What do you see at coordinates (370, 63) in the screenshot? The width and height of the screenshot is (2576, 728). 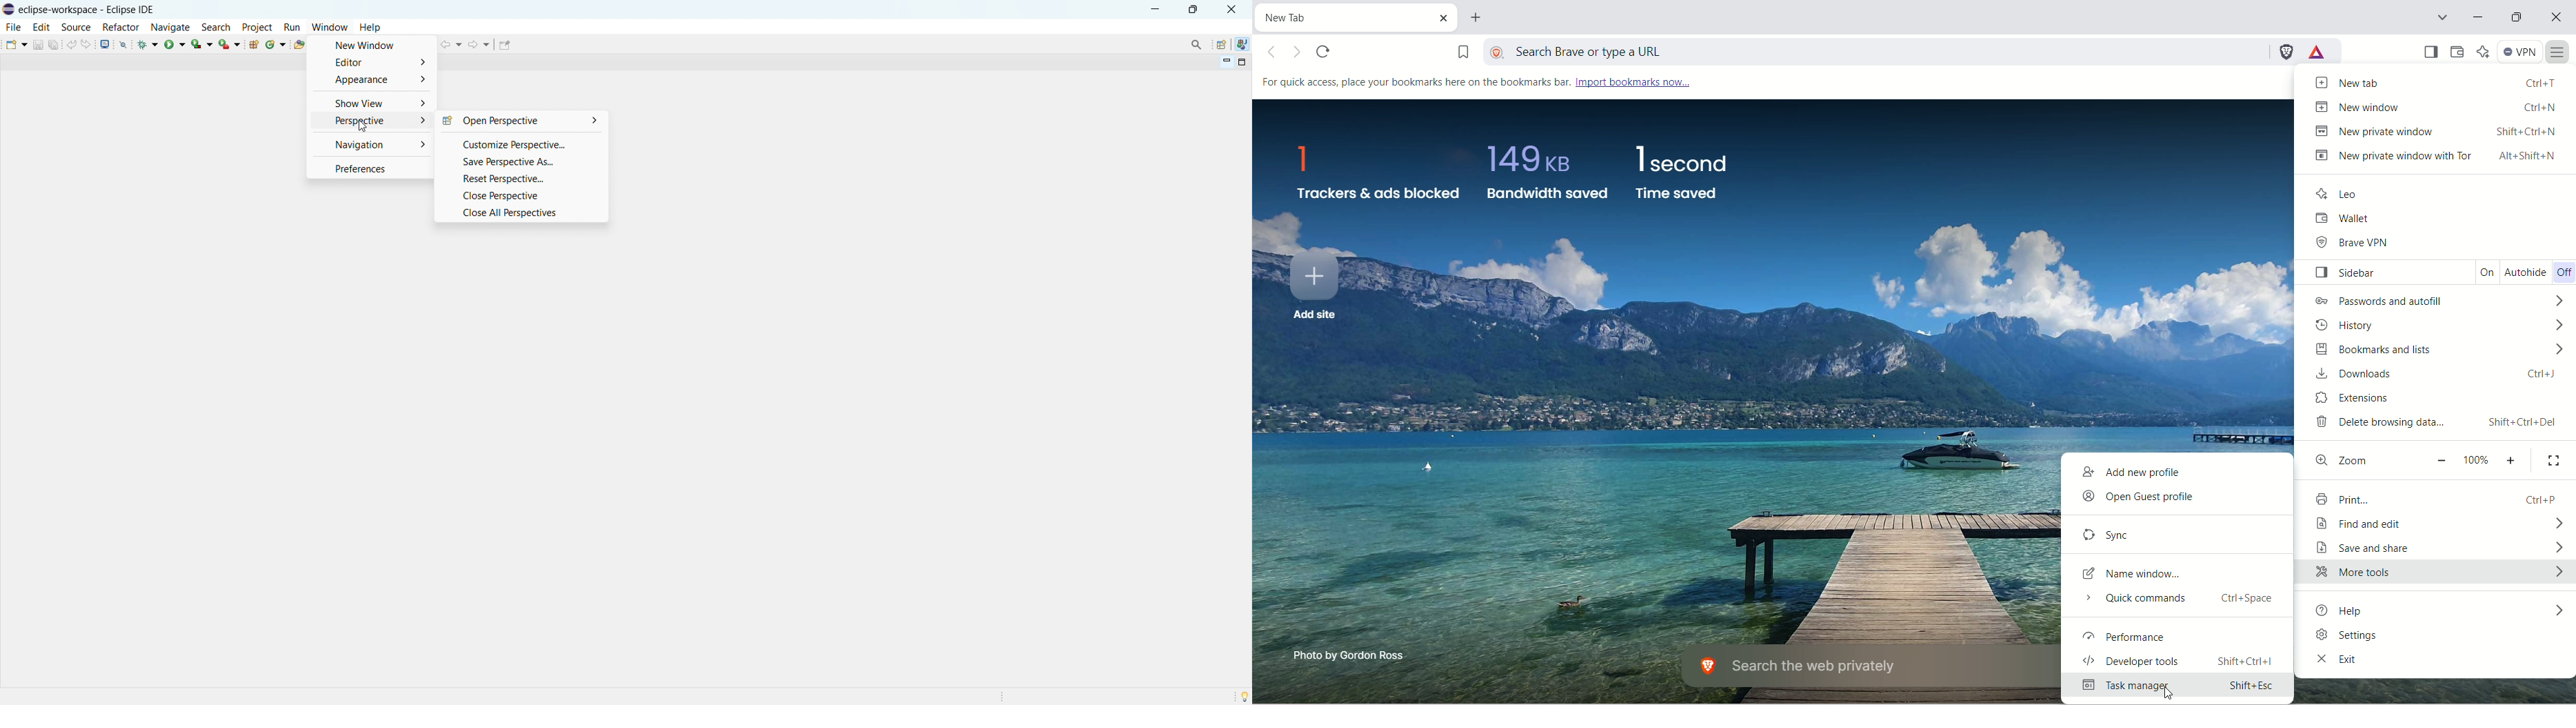 I see `editor` at bounding box center [370, 63].